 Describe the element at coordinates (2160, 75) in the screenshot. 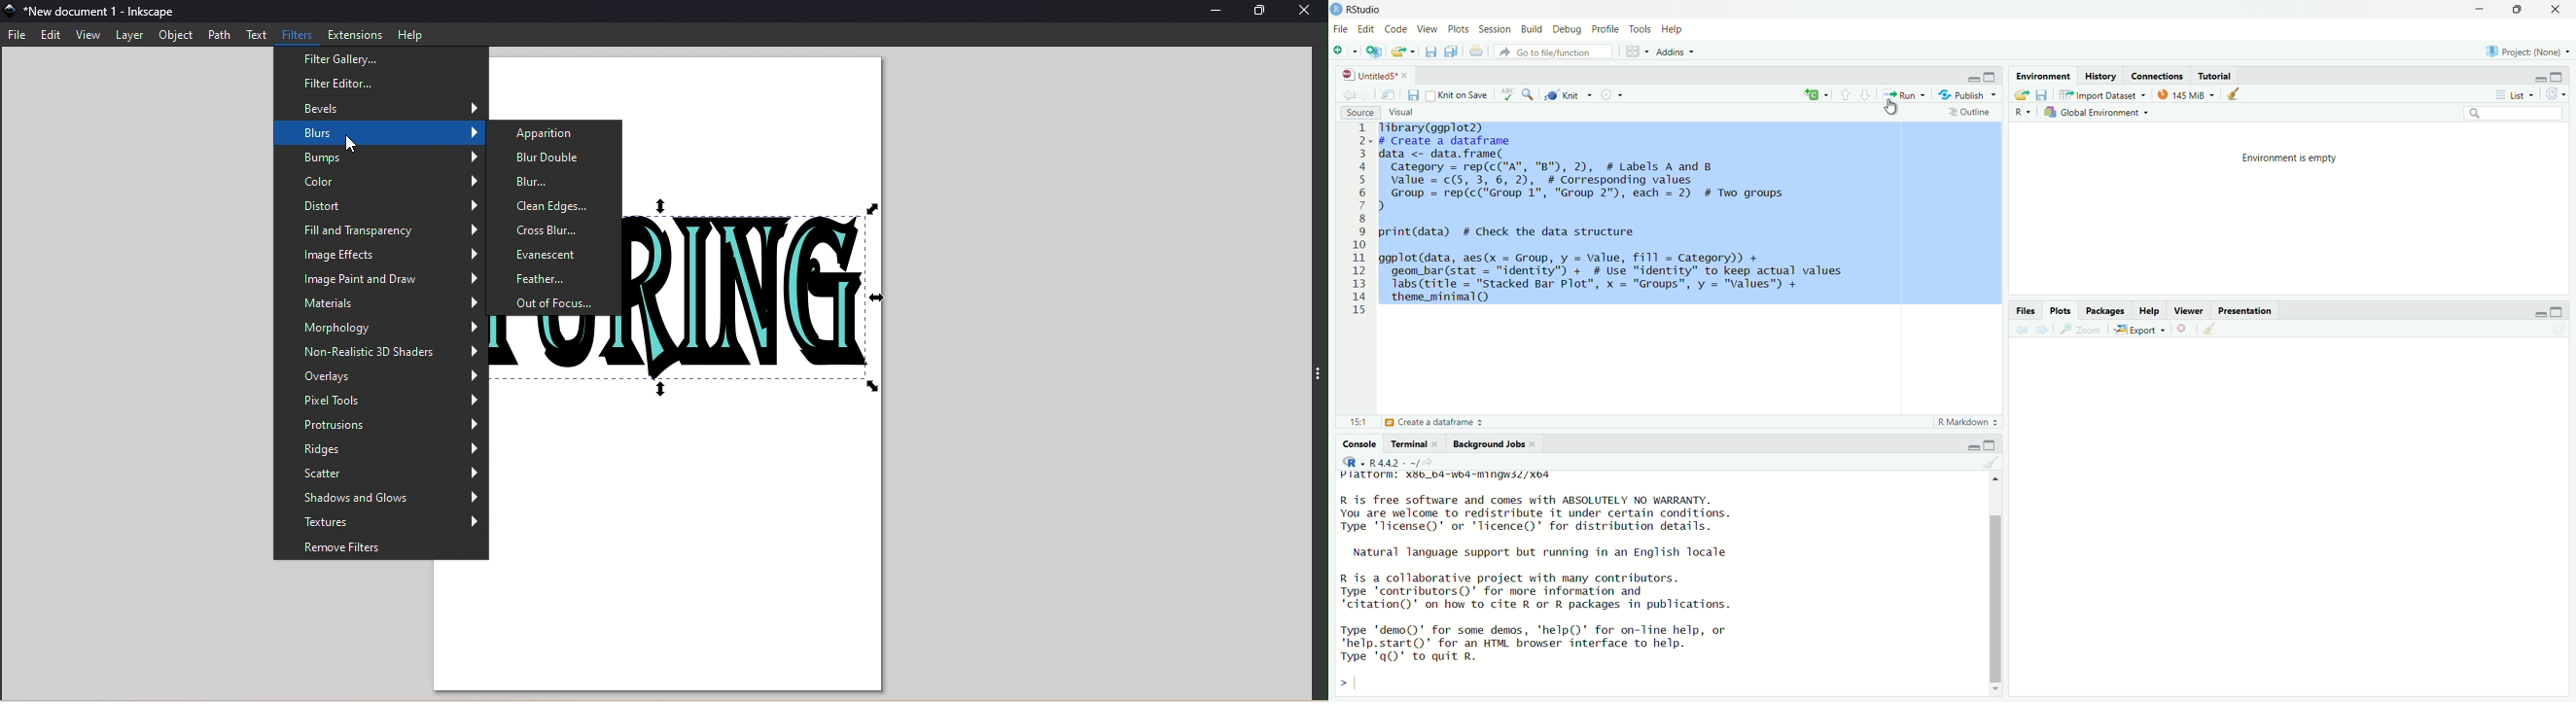

I see `Connections` at that location.